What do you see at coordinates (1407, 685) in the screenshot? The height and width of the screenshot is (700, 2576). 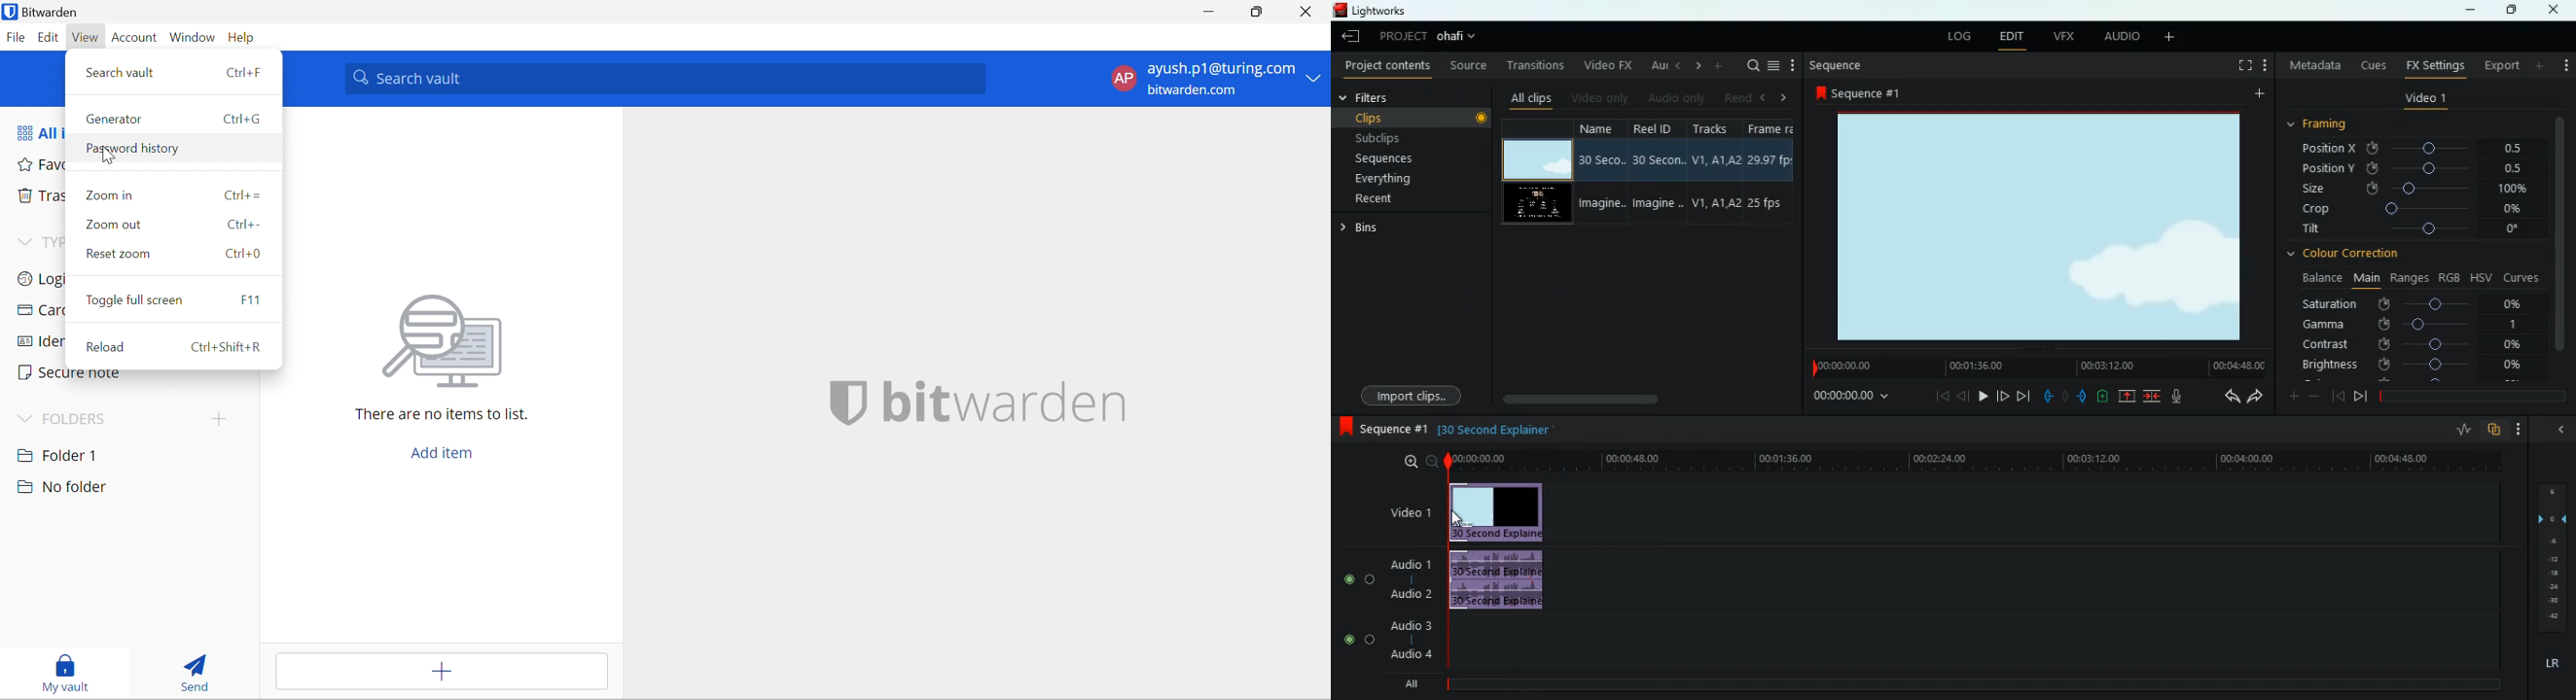 I see `all` at bounding box center [1407, 685].